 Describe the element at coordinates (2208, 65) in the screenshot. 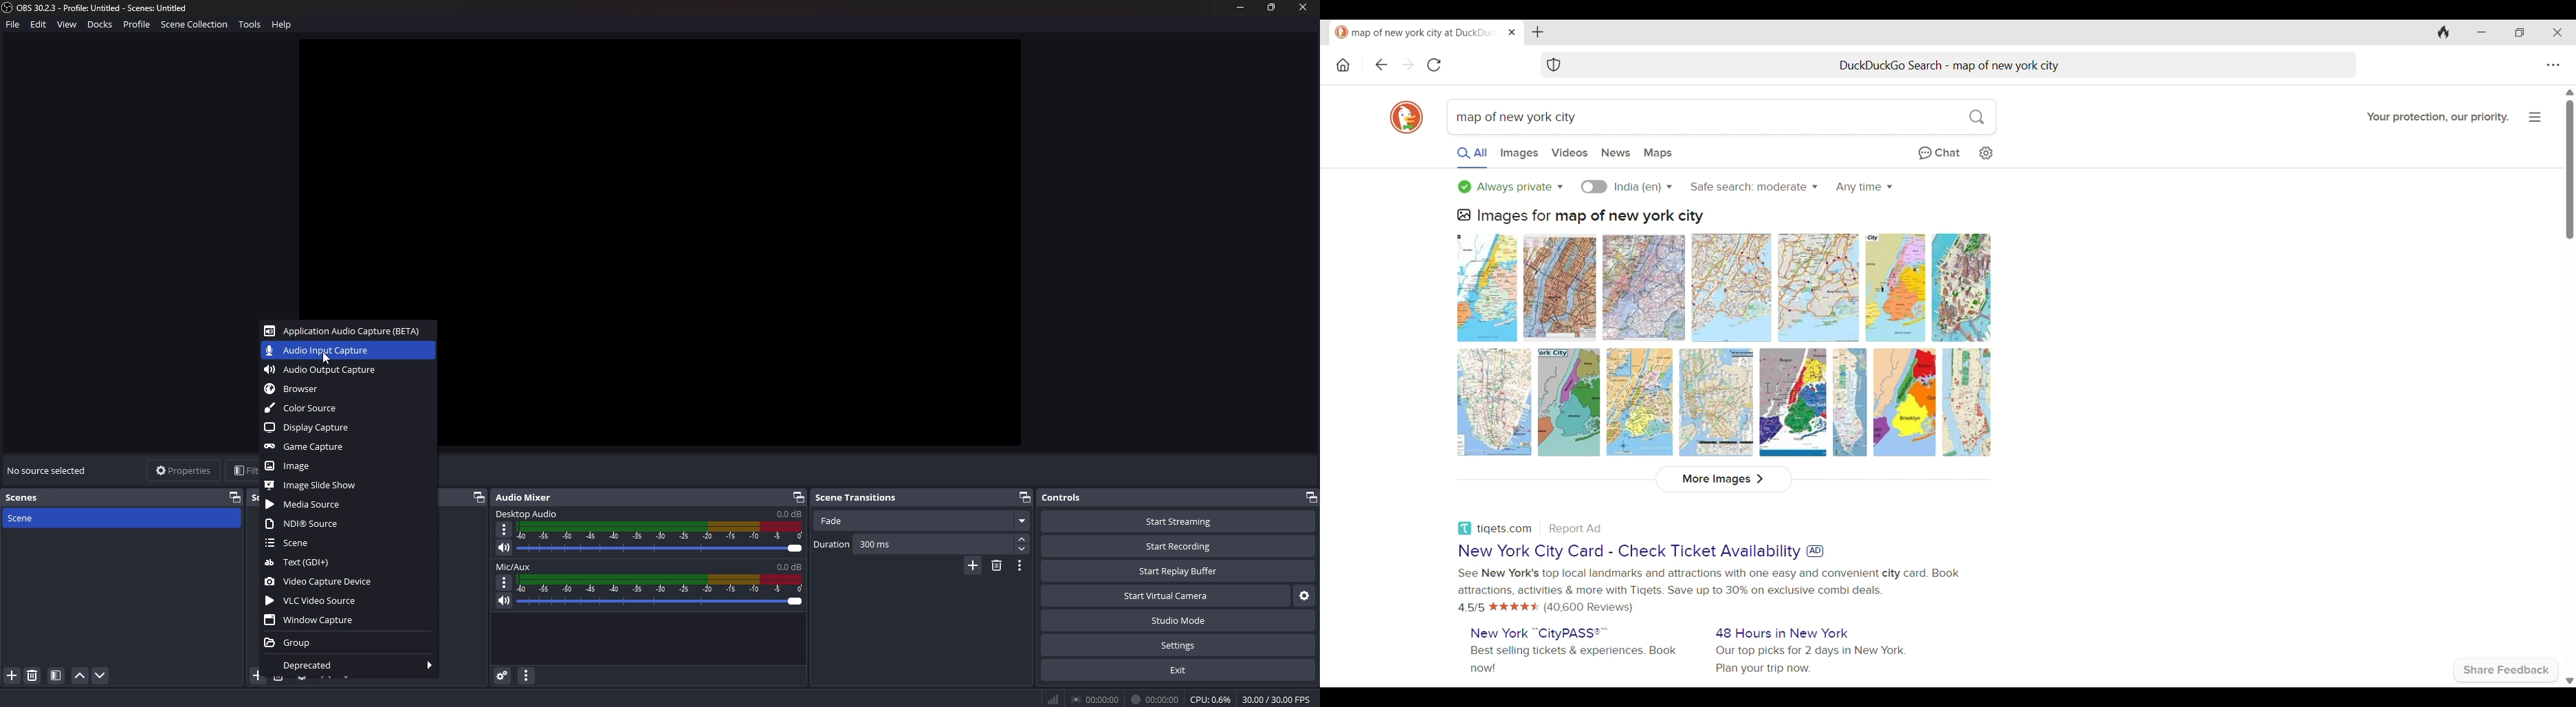

I see `Search tab` at that location.